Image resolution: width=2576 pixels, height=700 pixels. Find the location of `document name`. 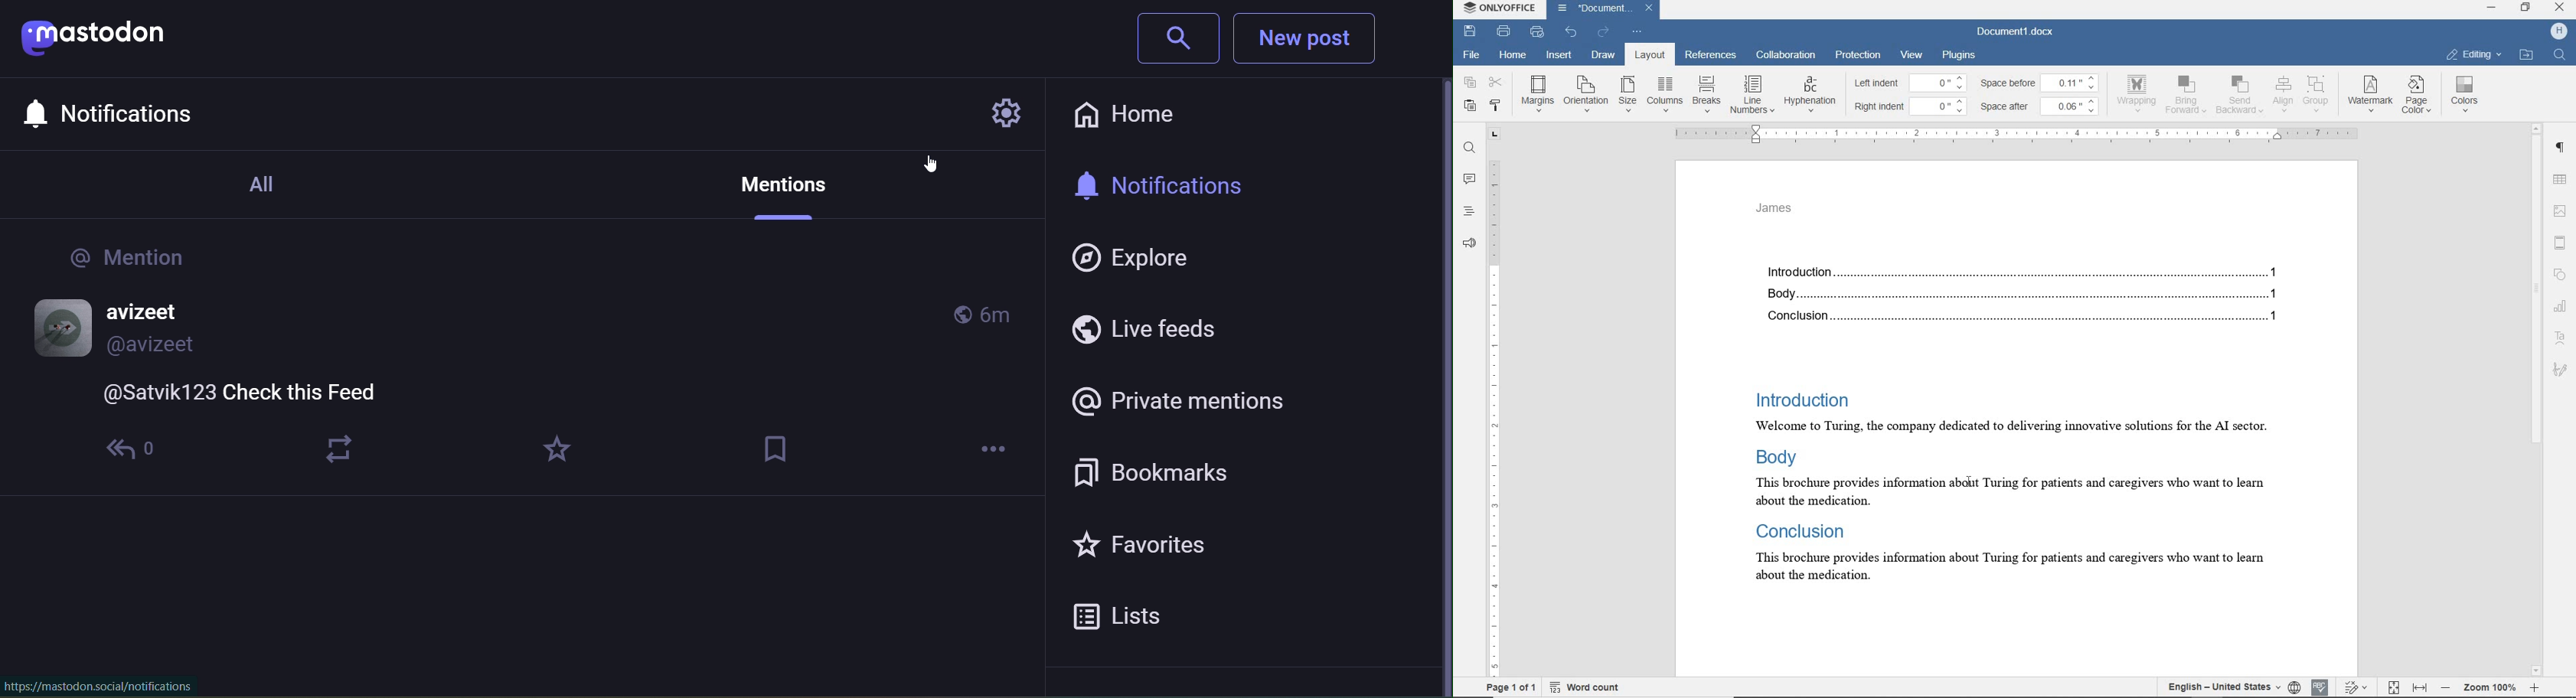

document name is located at coordinates (2016, 32).